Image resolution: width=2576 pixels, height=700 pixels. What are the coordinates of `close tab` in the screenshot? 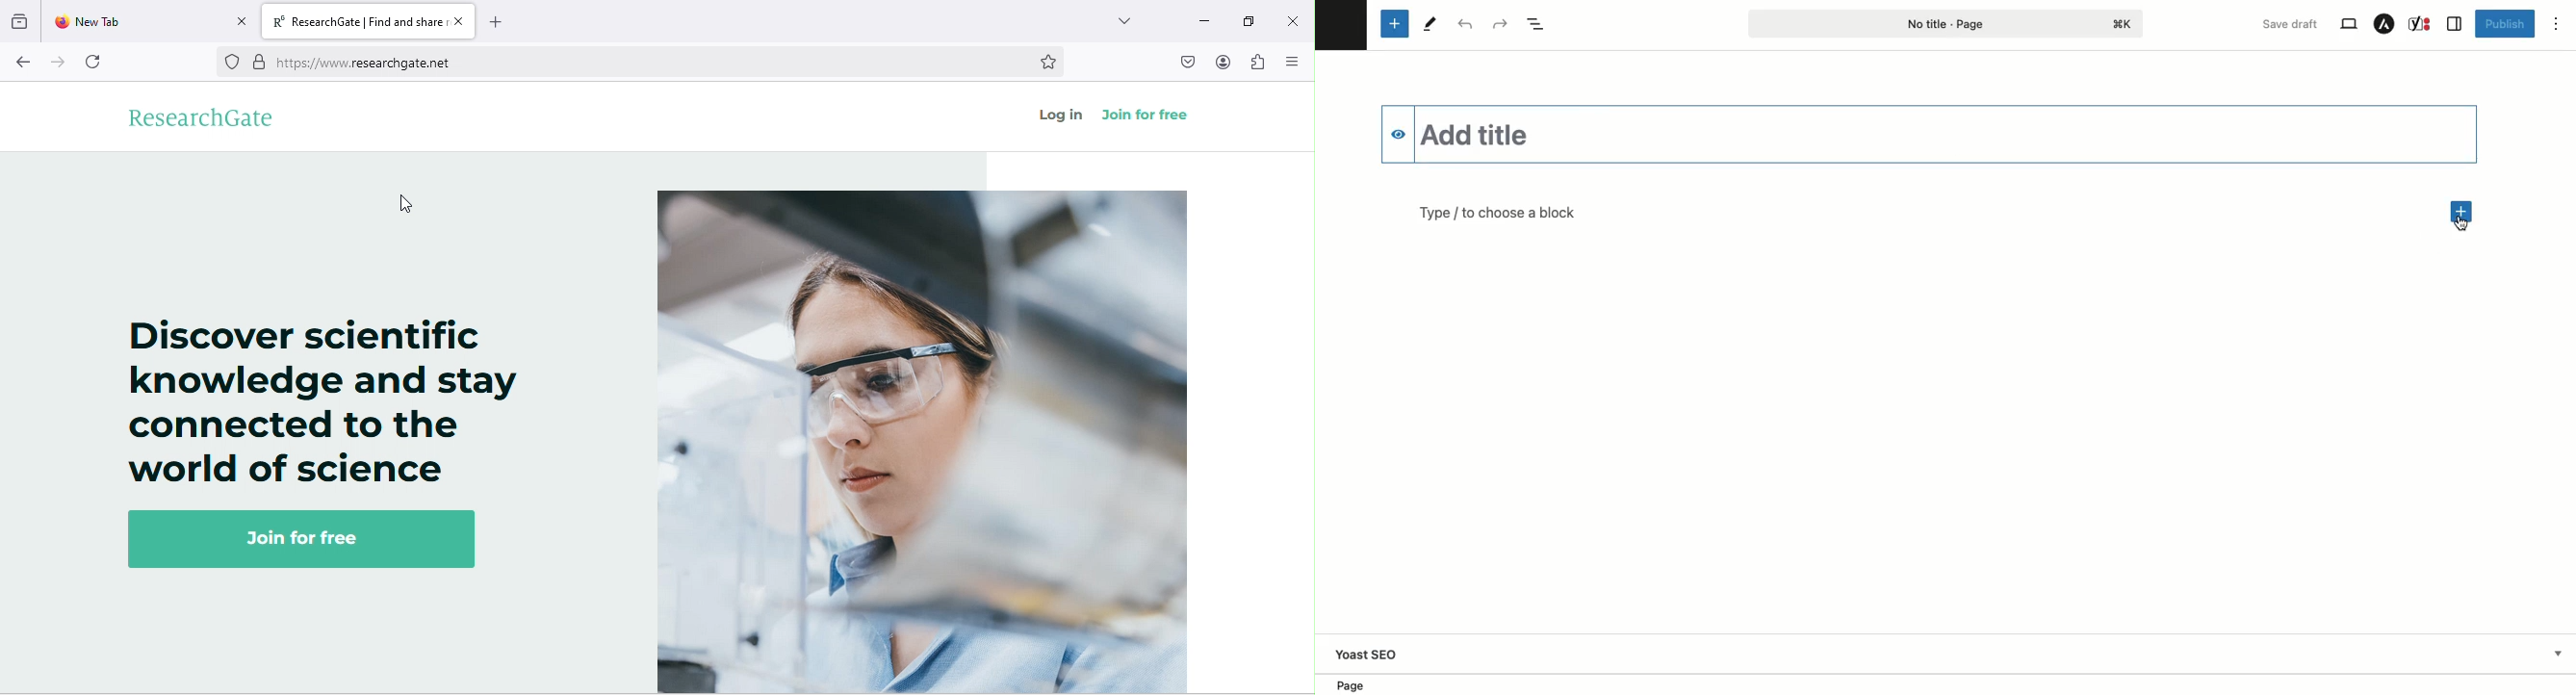 It's located at (241, 20).